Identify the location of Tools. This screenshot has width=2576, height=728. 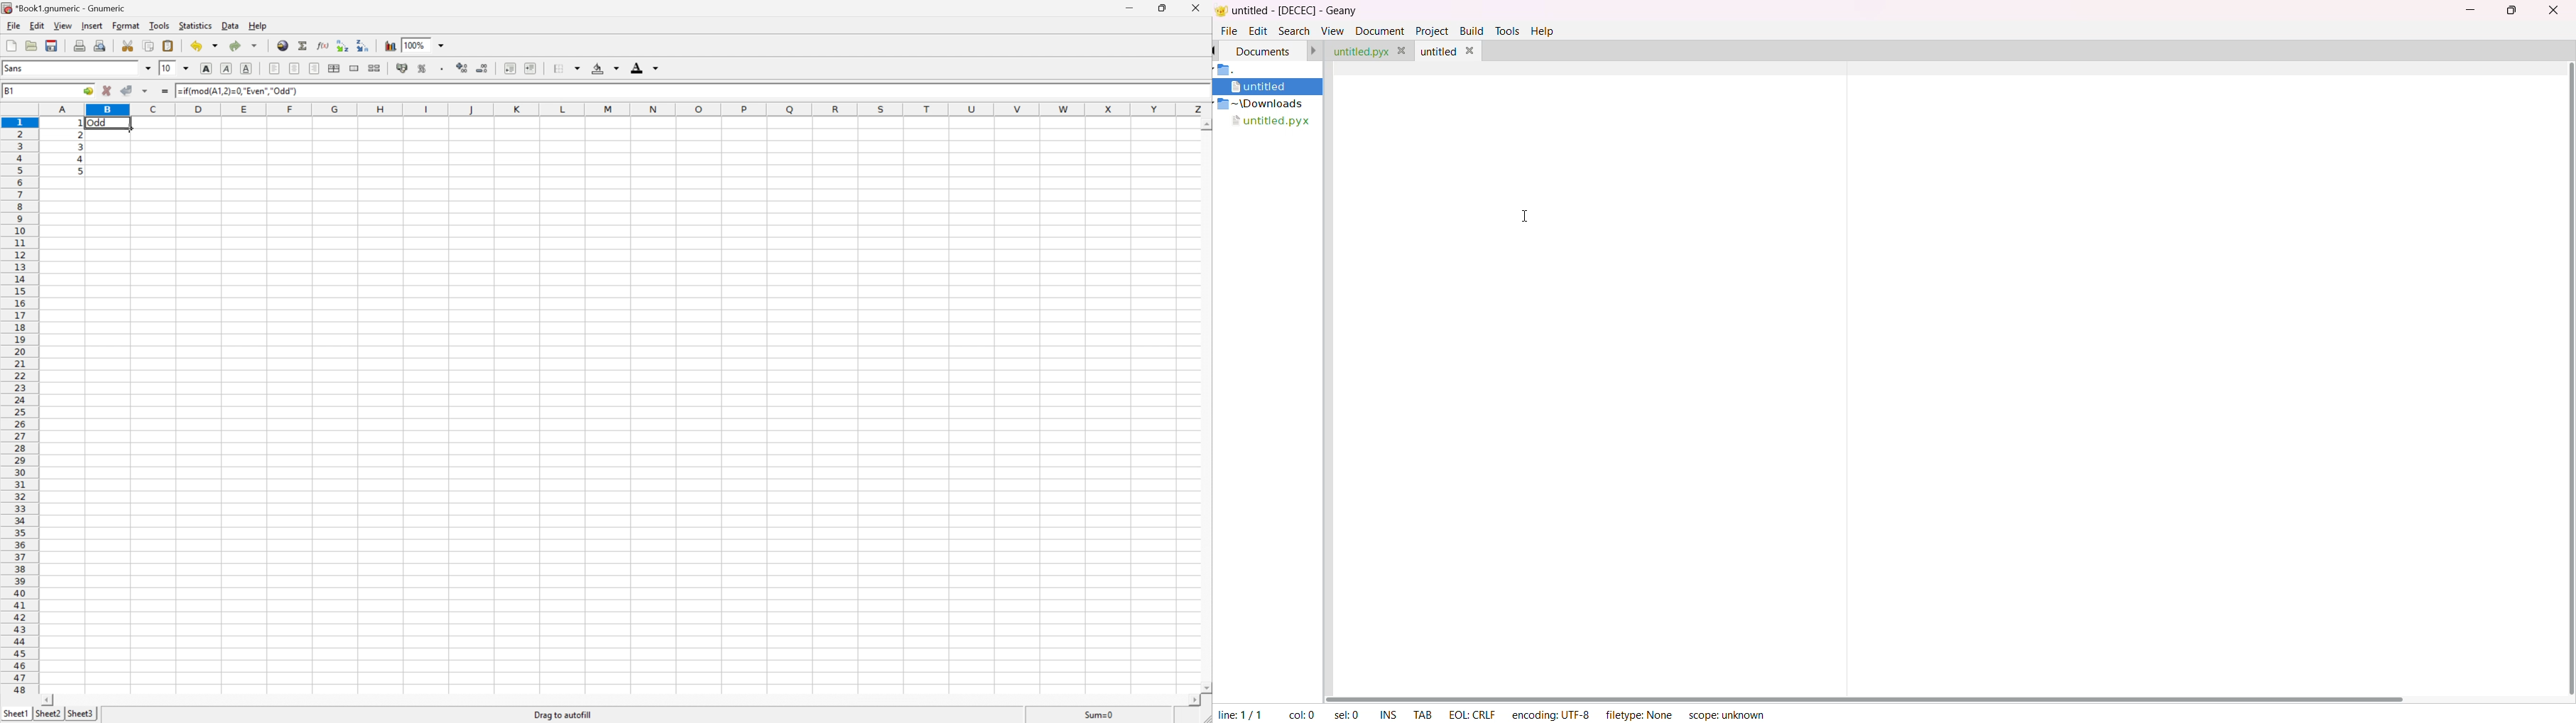
(159, 26).